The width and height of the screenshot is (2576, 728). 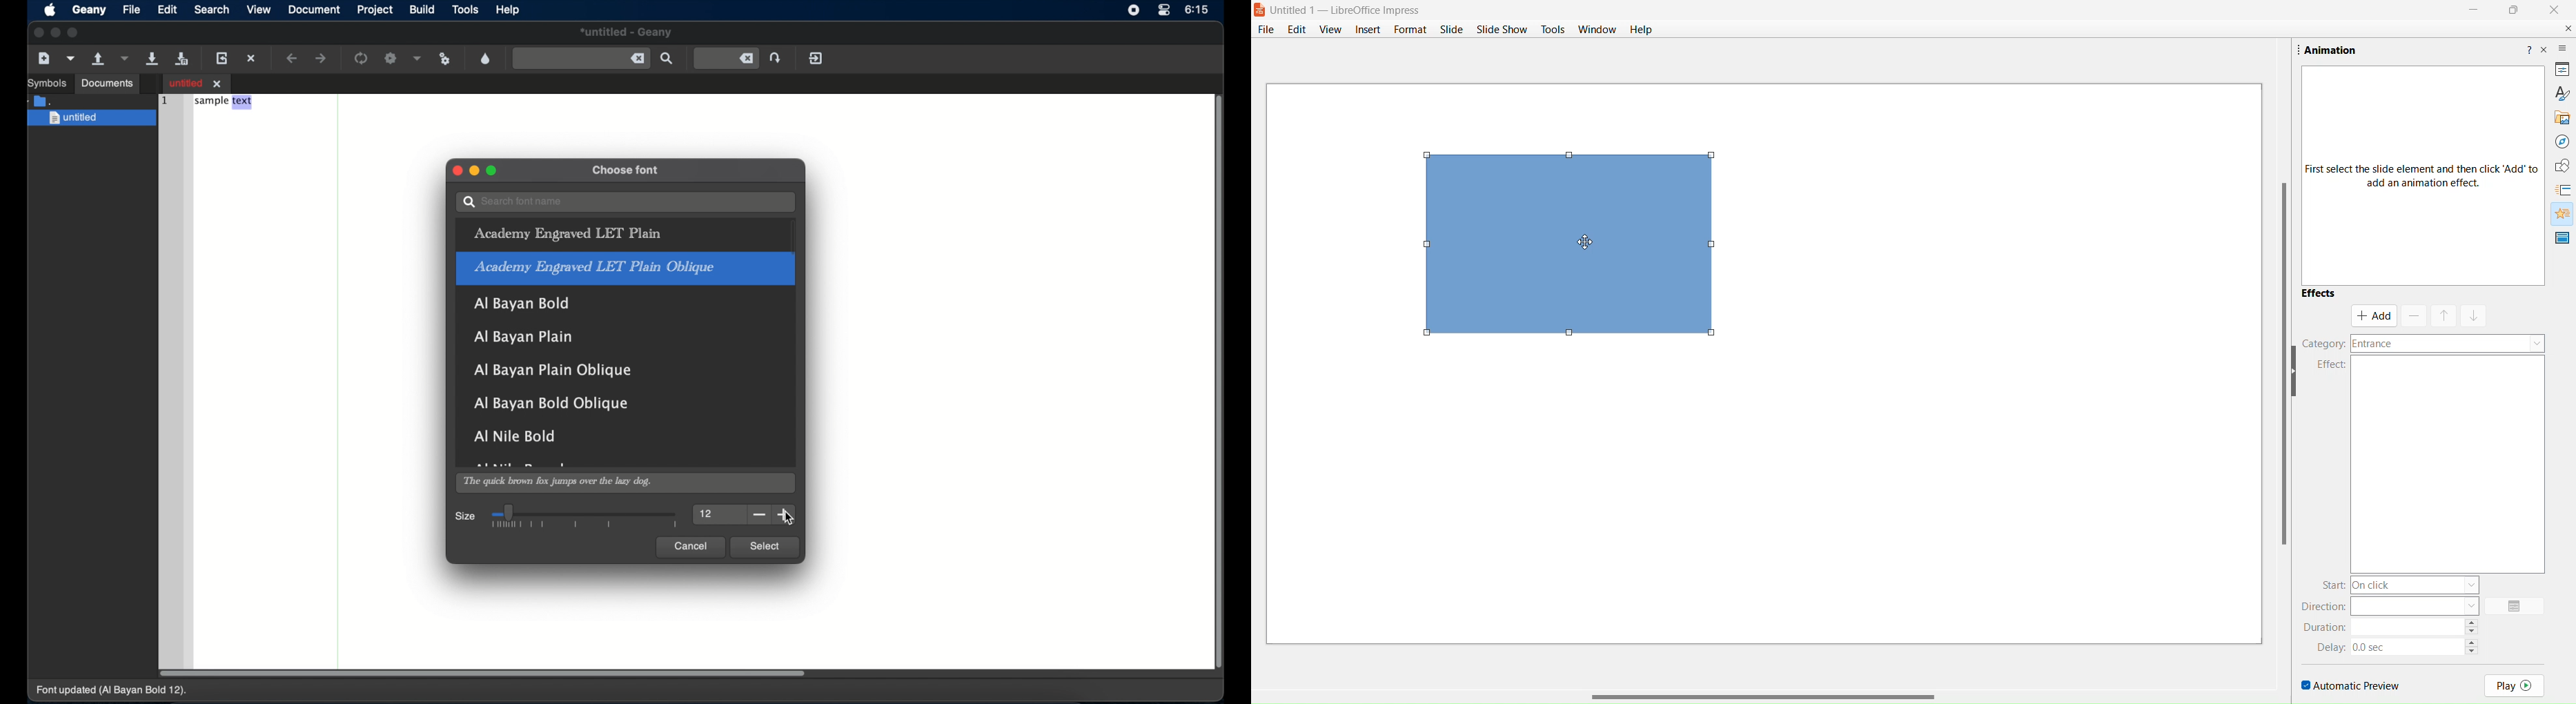 What do you see at coordinates (1409, 28) in the screenshot?
I see `format` at bounding box center [1409, 28].